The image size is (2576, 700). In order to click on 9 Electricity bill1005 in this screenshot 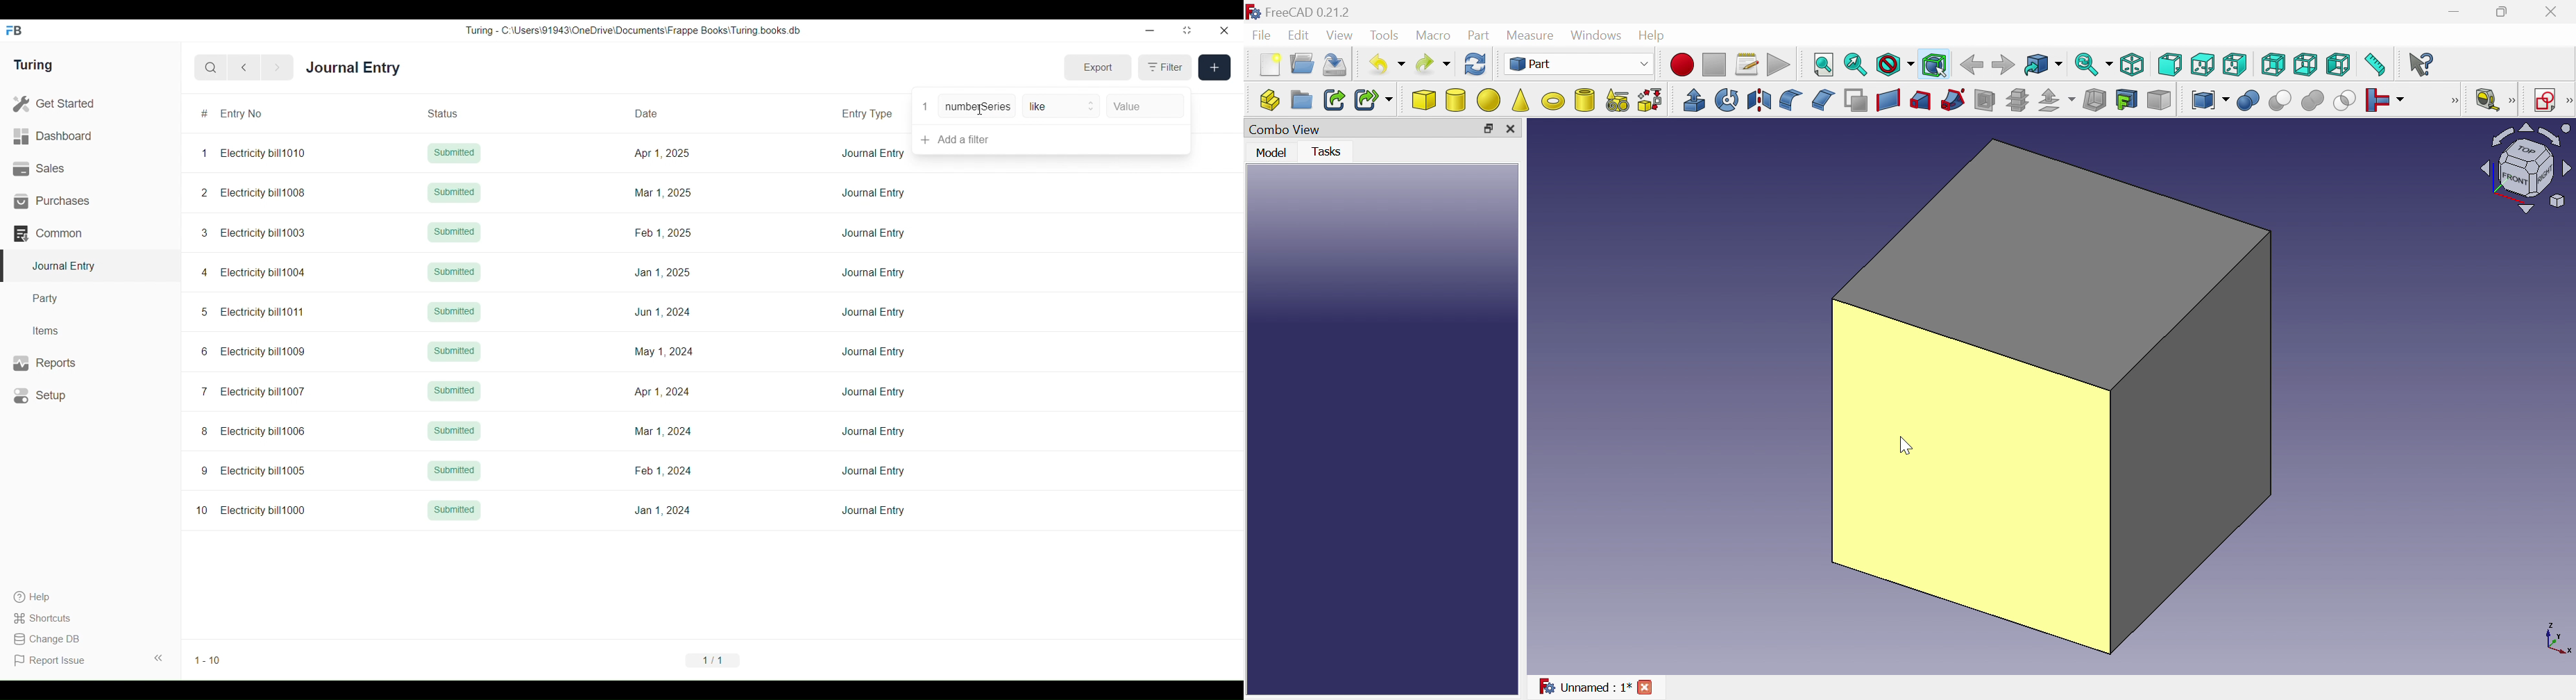, I will do `click(254, 471)`.